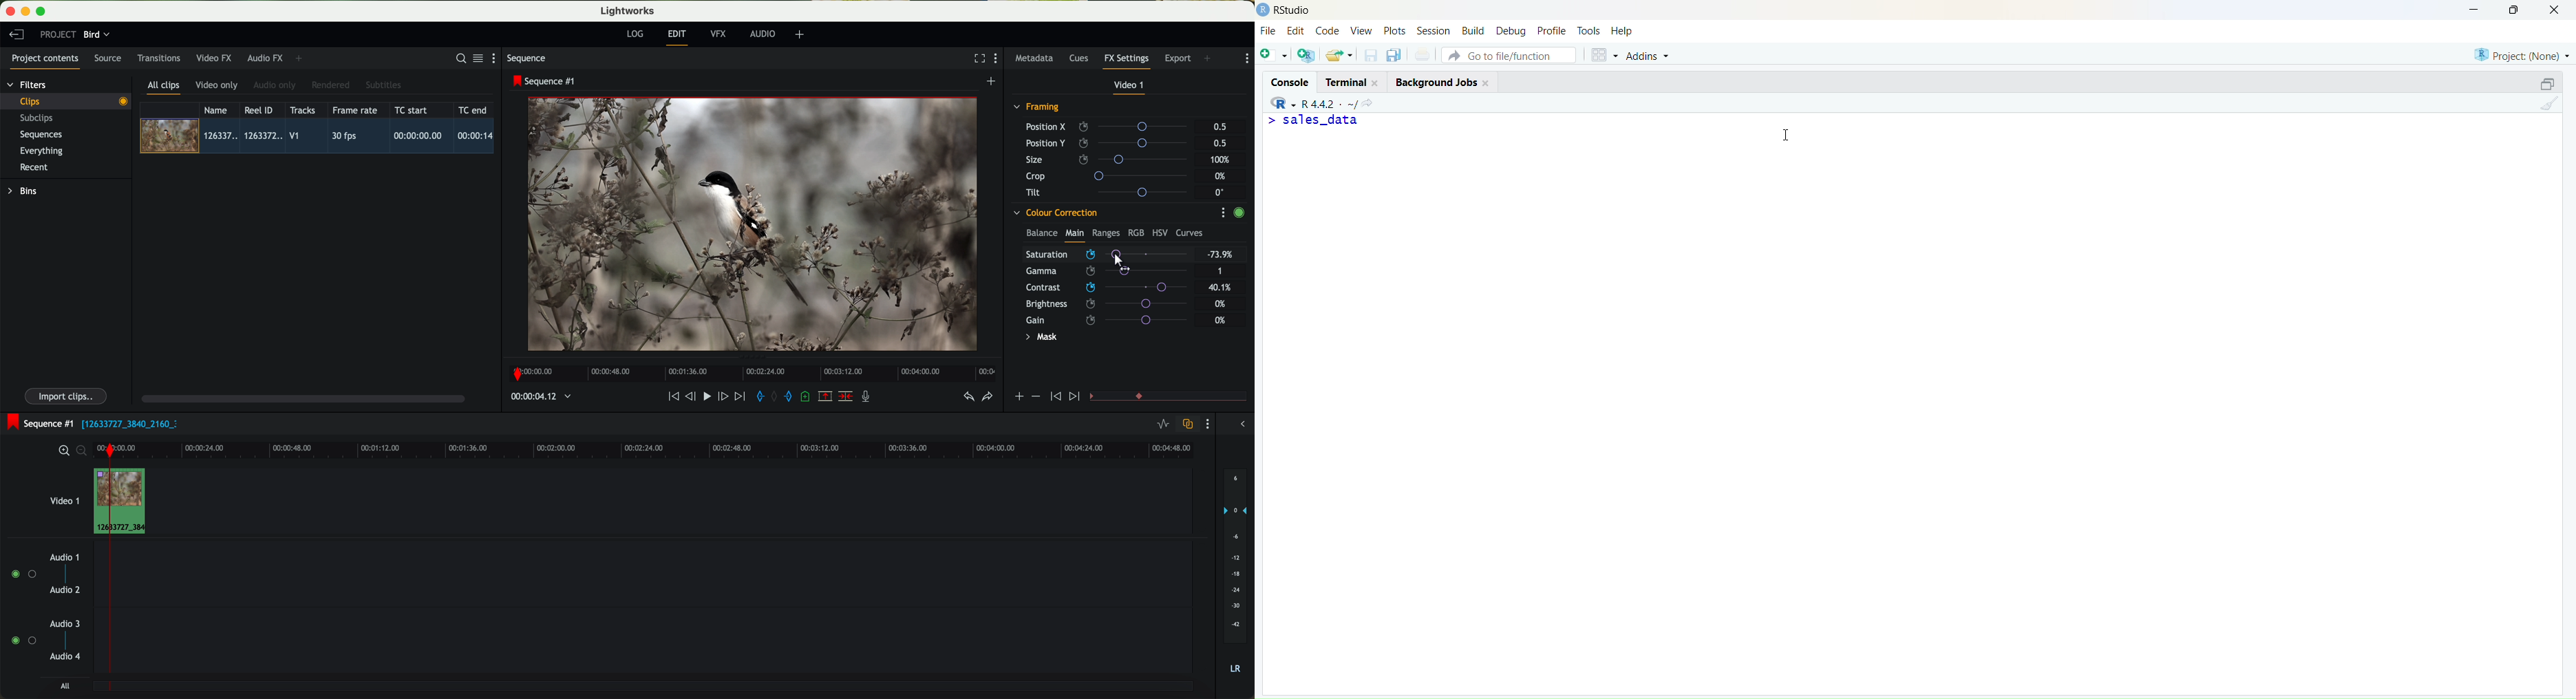  Describe the element at coordinates (1443, 81) in the screenshot. I see `Background Jobs` at that location.